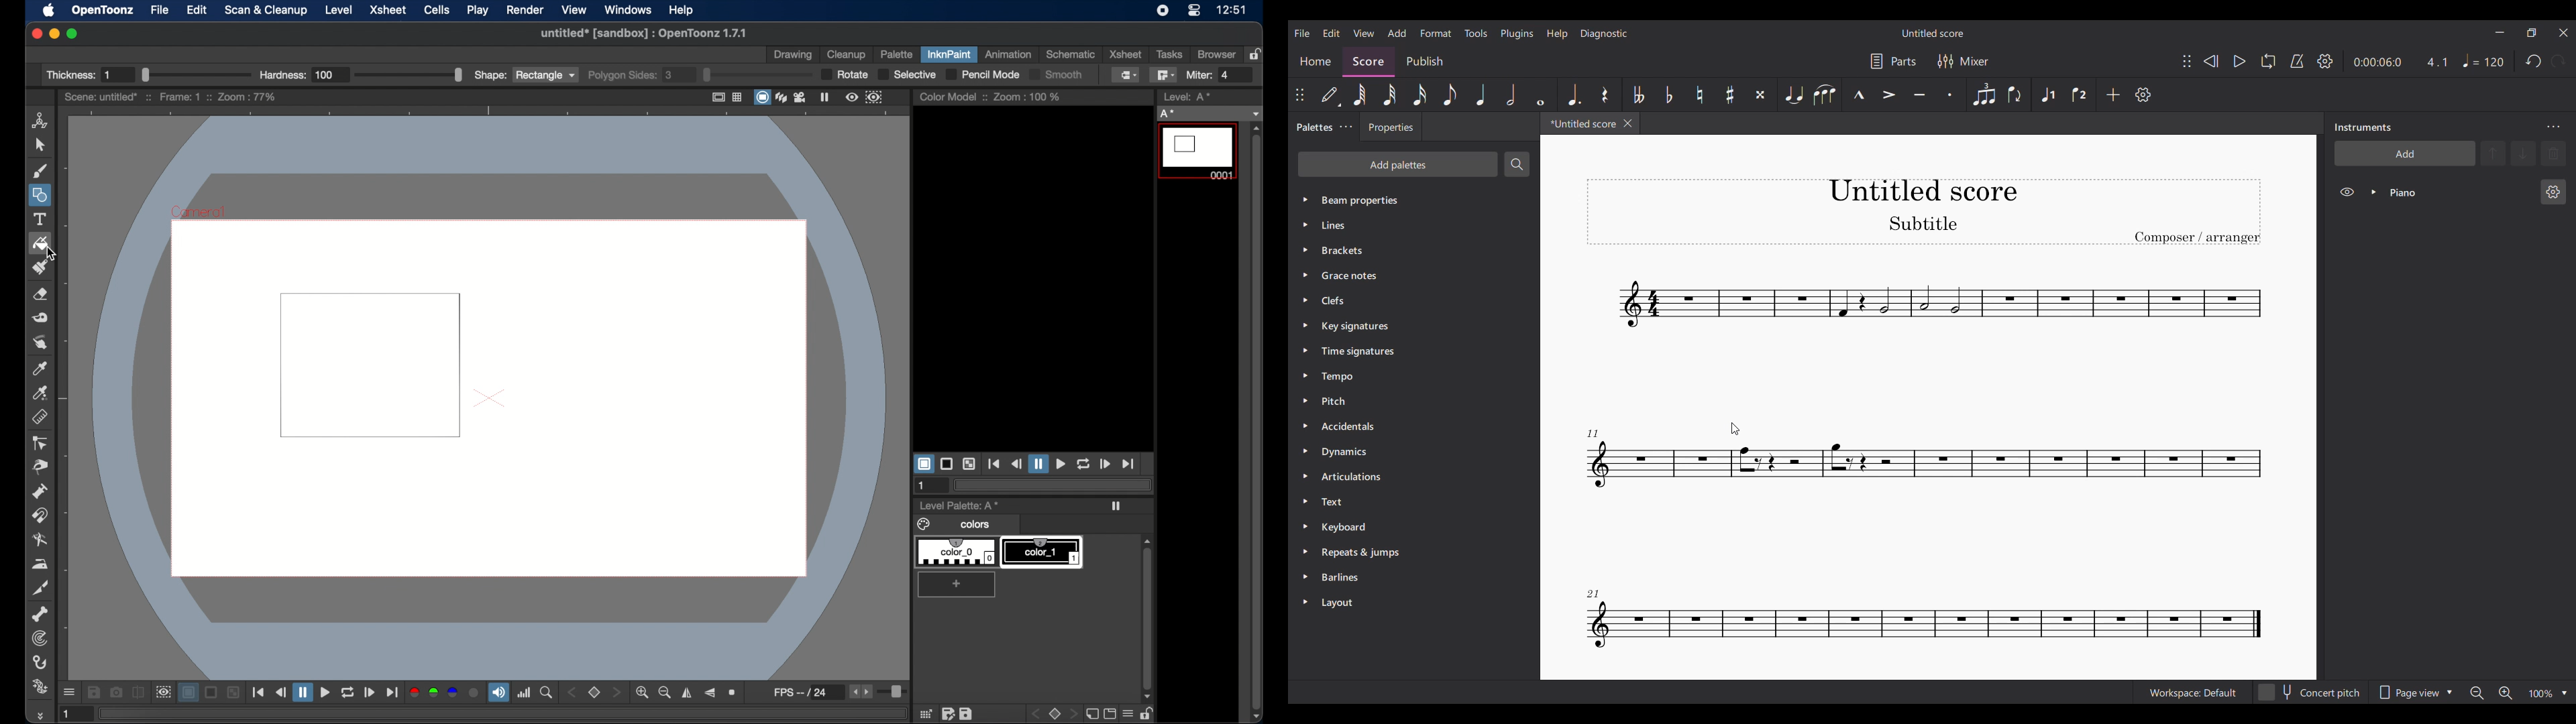 The image size is (2576, 728). What do you see at coordinates (2239, 61) in the screenshot?
I see `Play` at bounding box center [2239, 61].